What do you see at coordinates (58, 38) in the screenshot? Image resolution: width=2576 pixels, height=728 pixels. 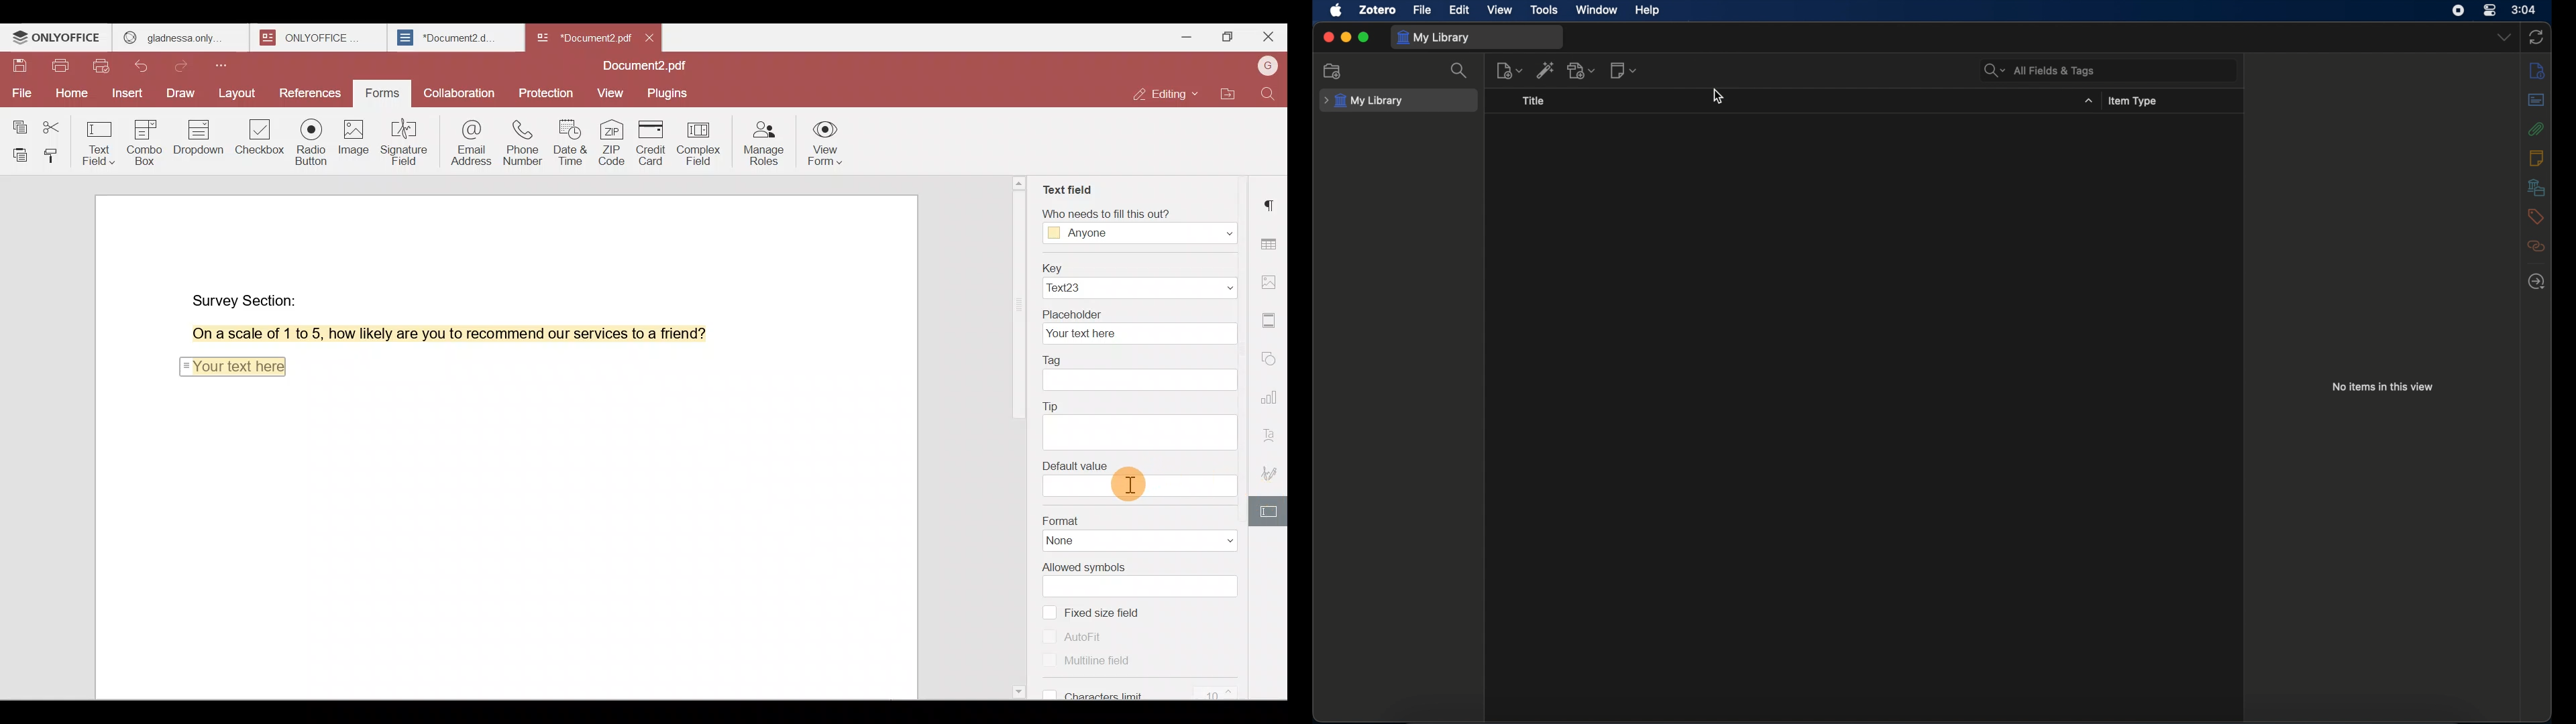 I see `ONLYOFFICE` at bounding box center [58, 38].